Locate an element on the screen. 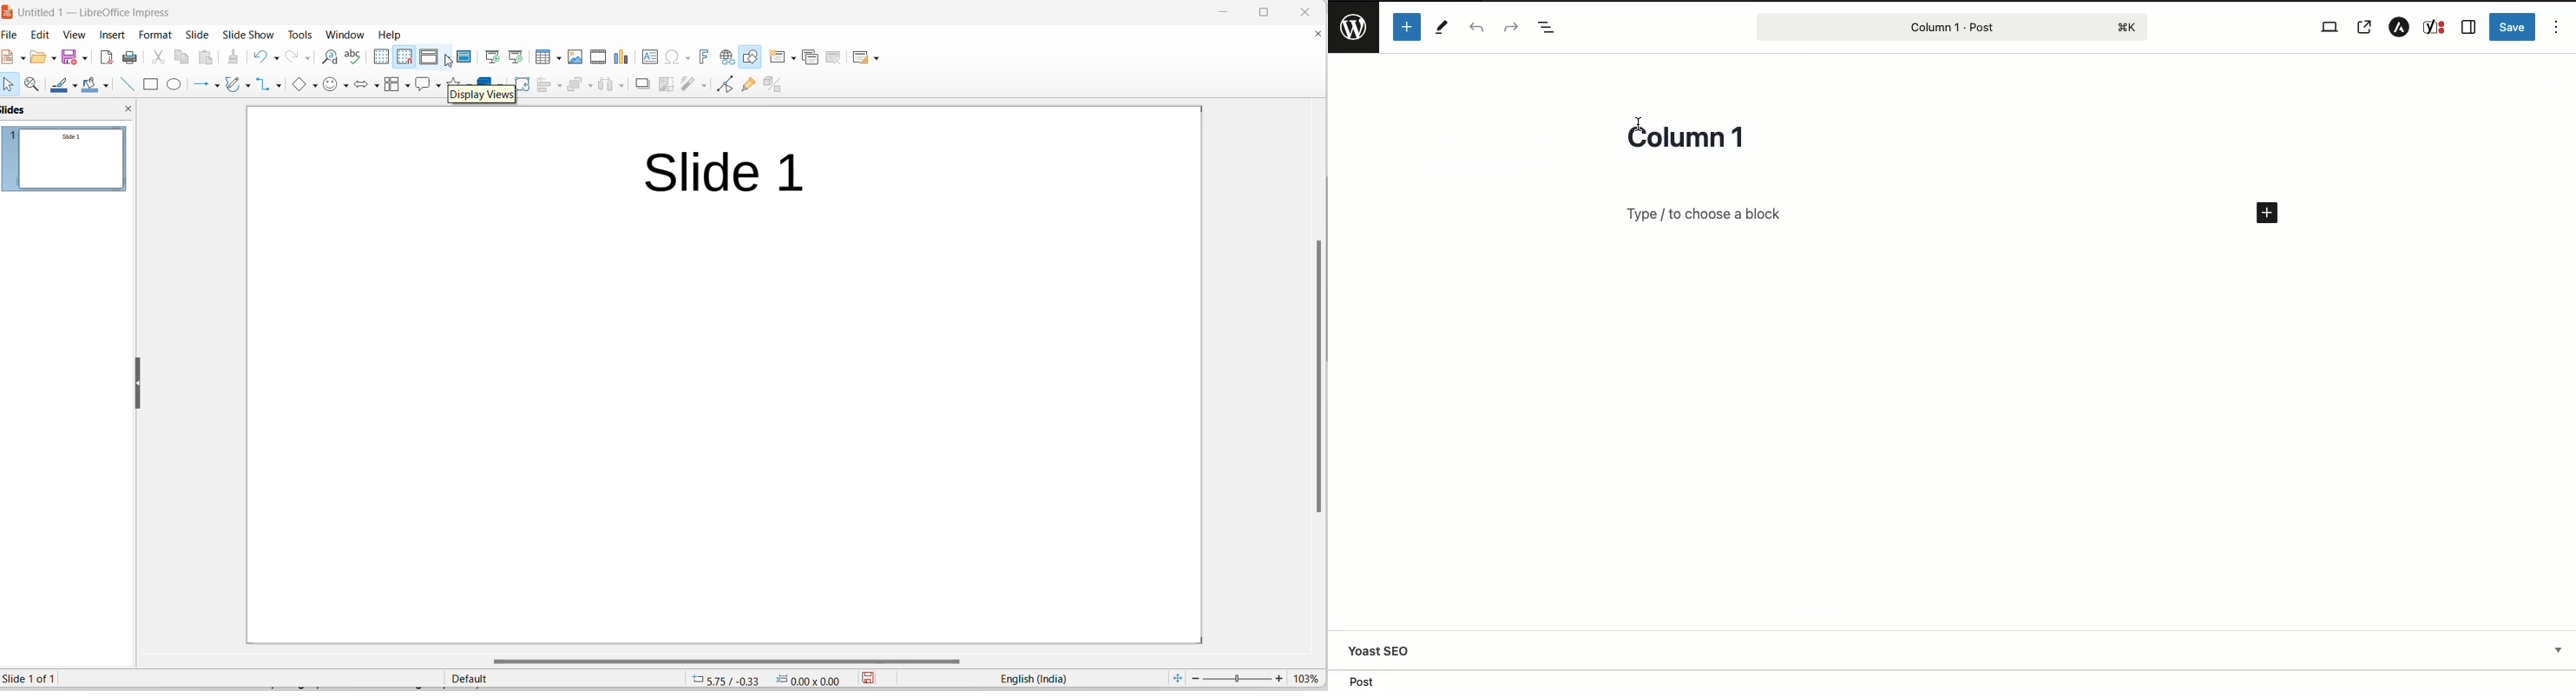  draw shapes tools is located at coordinates (752, 57).